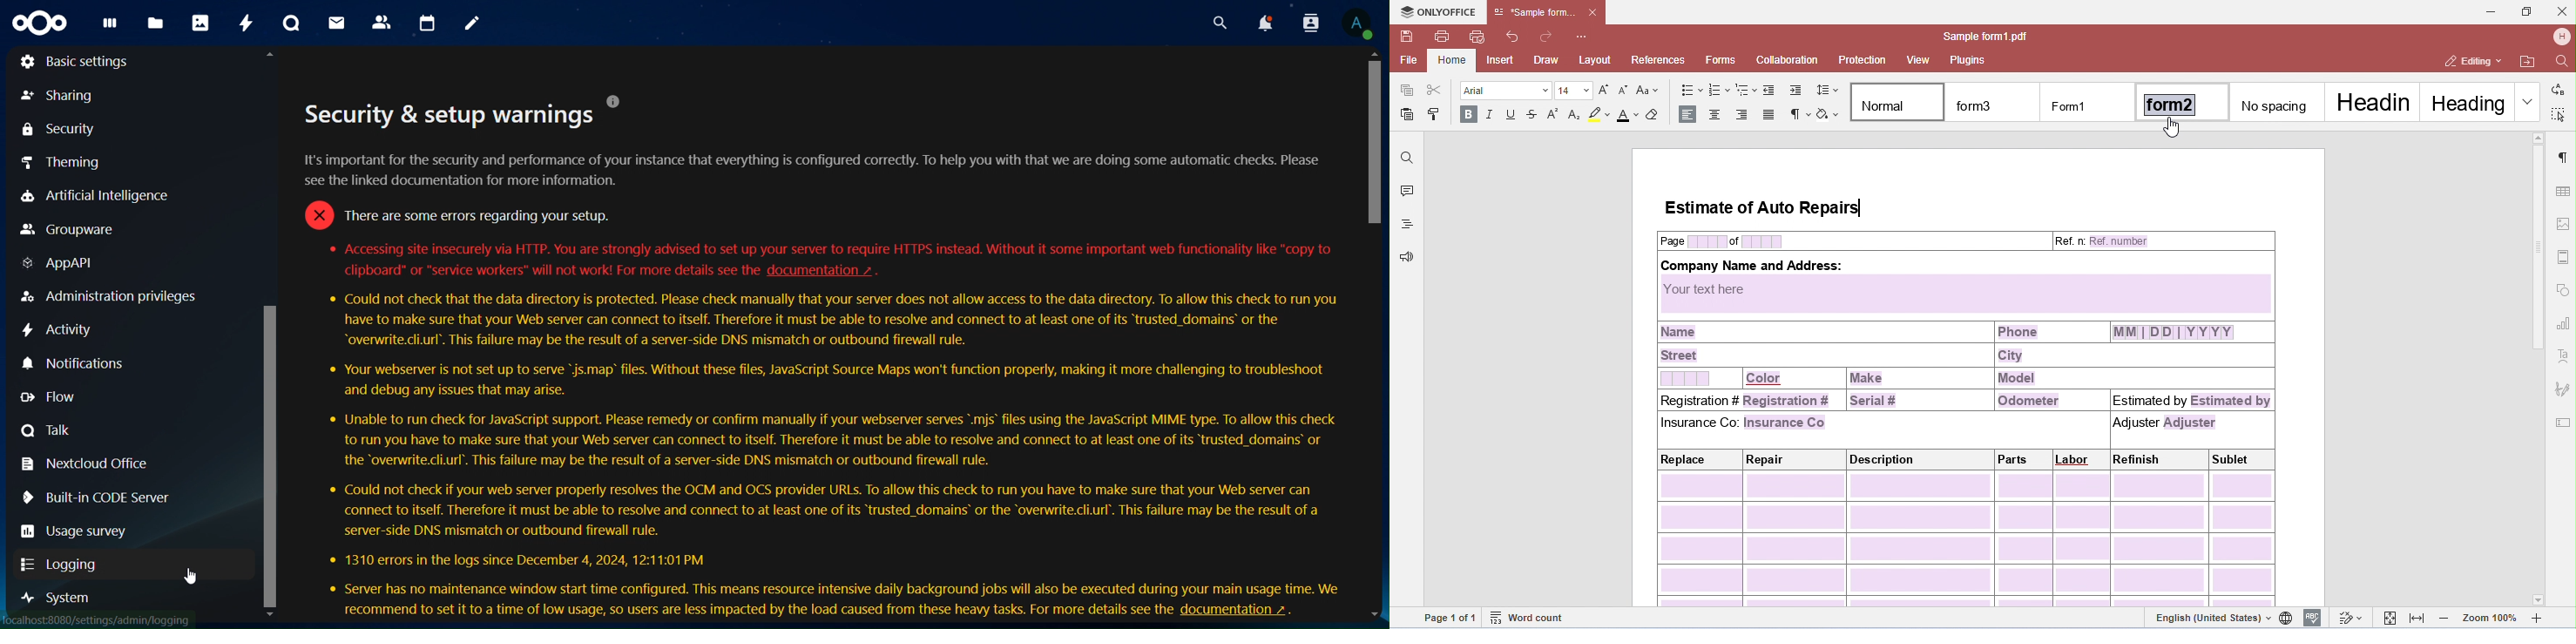 This screenshot has width=2576, height=644. I want to click on dashboard, so click(109, 28).